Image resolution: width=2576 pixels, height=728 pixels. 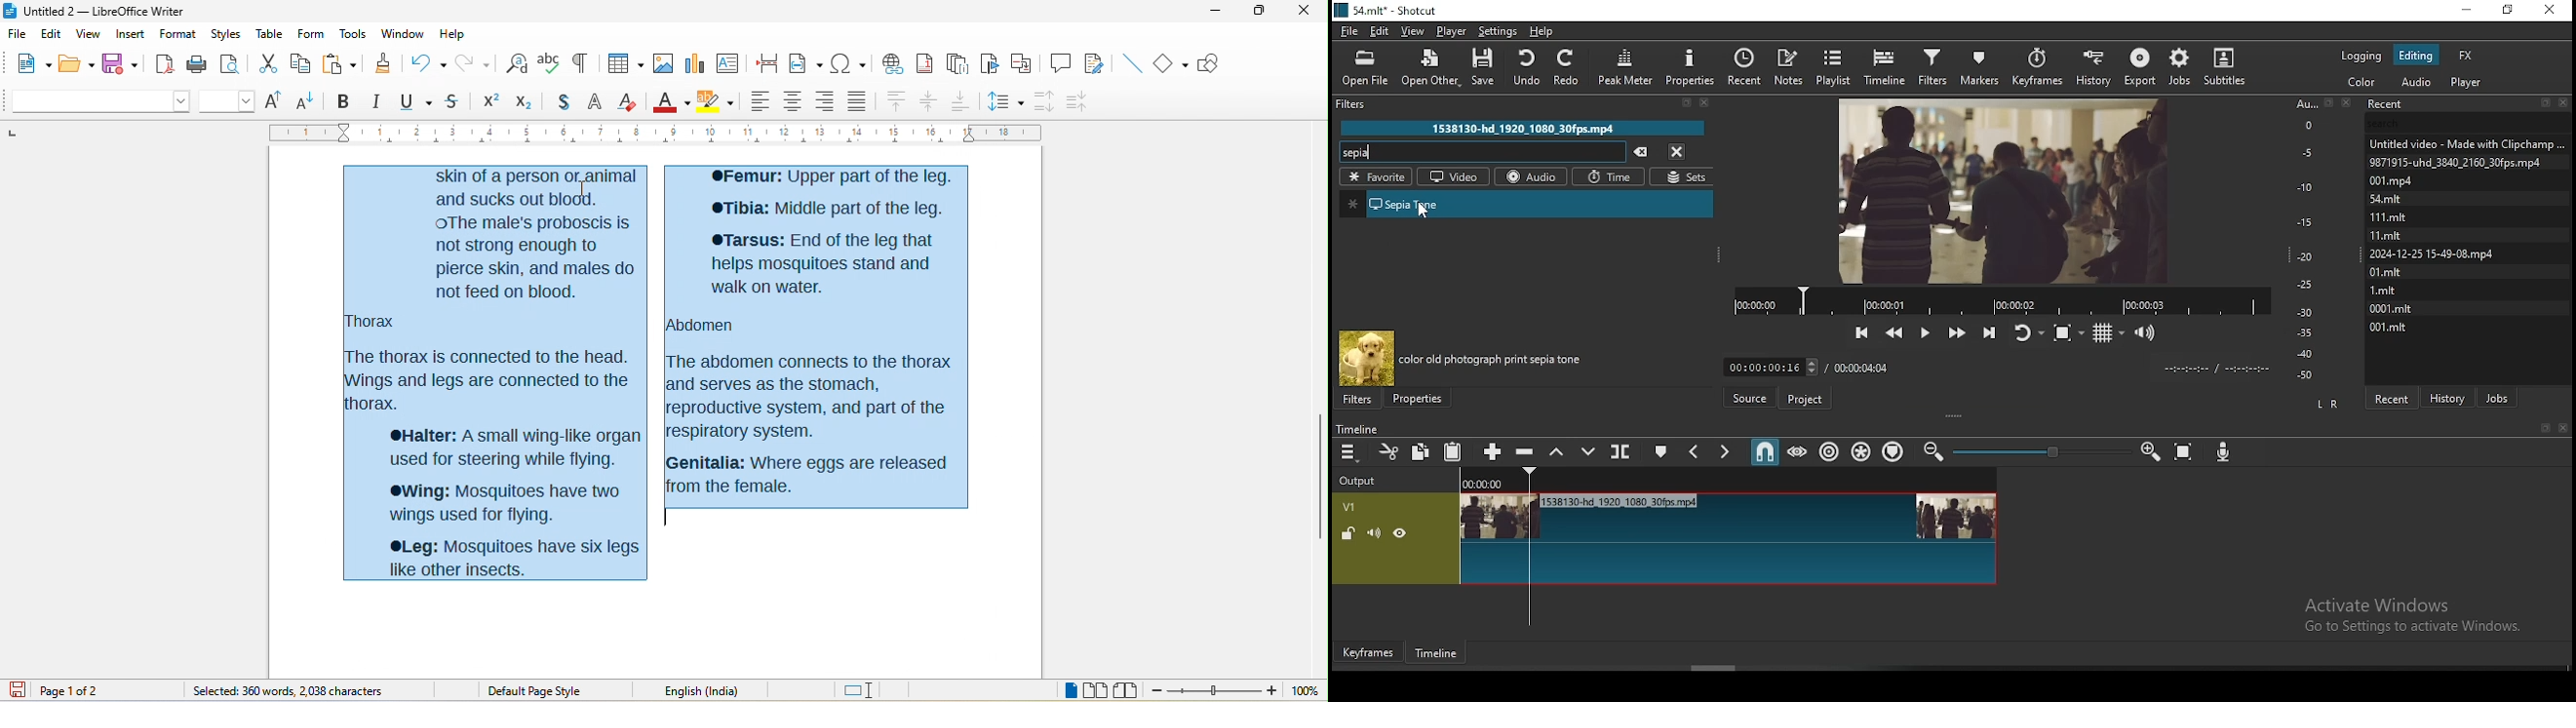 What do you see at coordinates (2392, 306) in the screenshot?
I see `0001.mit` at bounding box center [2392, 306].